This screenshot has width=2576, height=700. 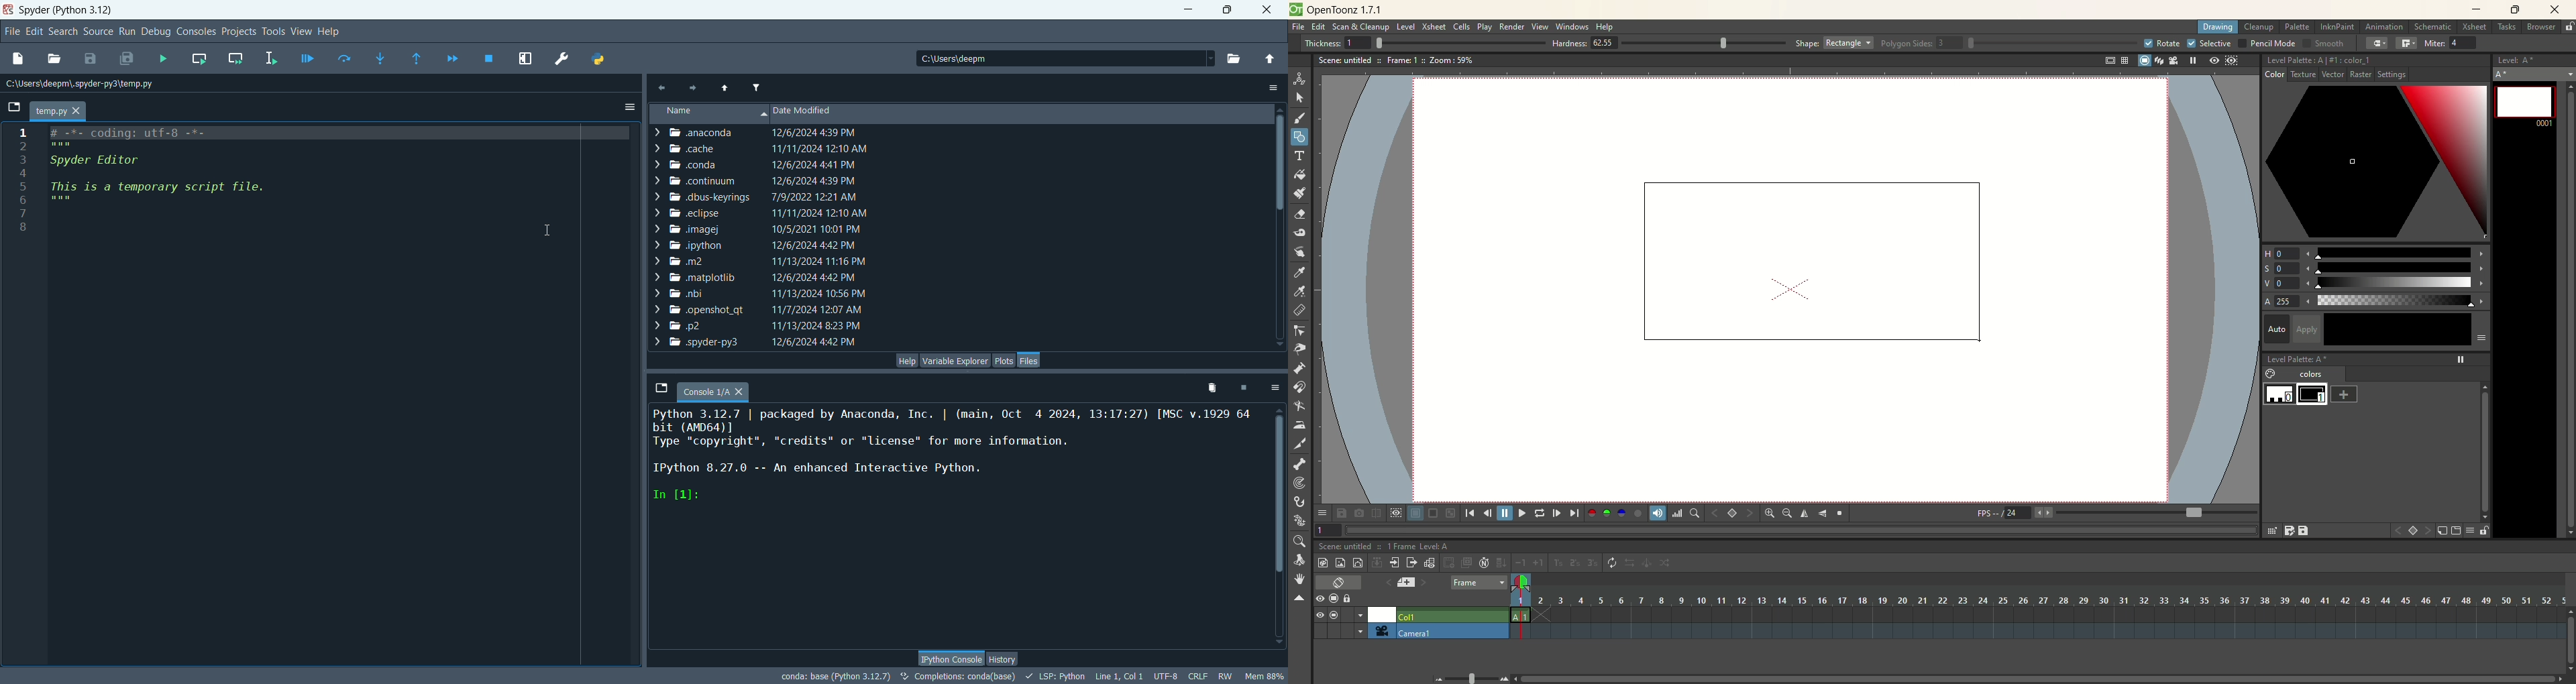 What do you see at coordinates (1431, 563) in the screenshot?
I see `toggle edit in place` at bounding box center [1431, 563].